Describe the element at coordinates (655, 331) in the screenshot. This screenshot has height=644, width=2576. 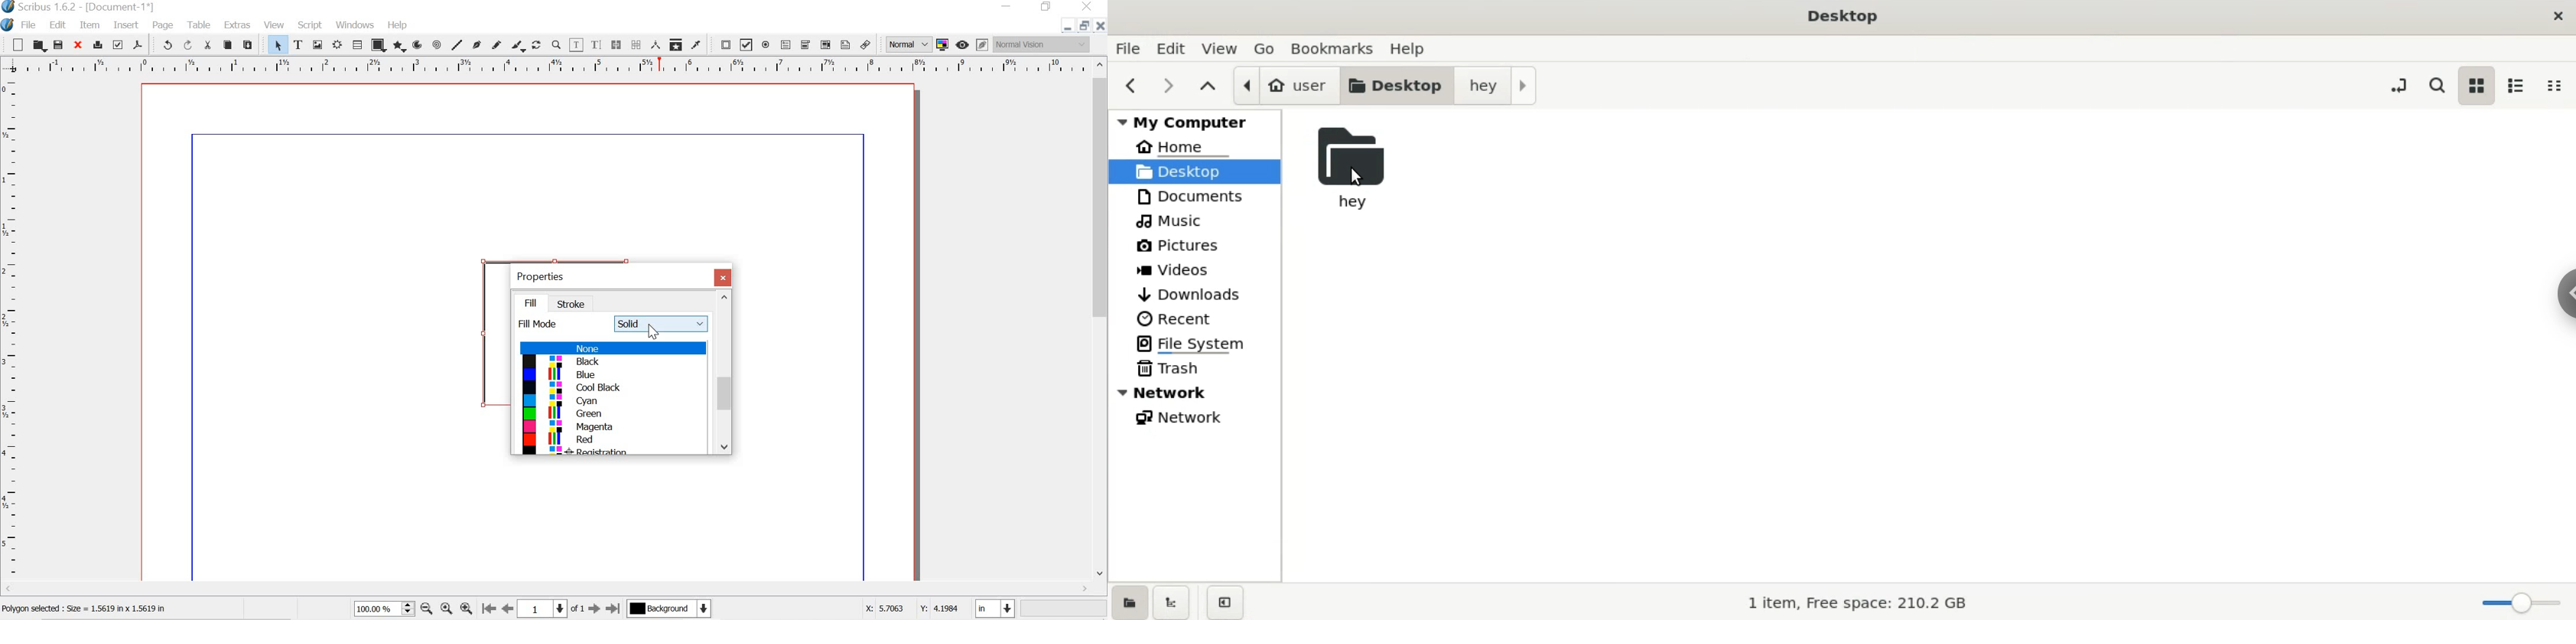
I see `cursor` at that location.